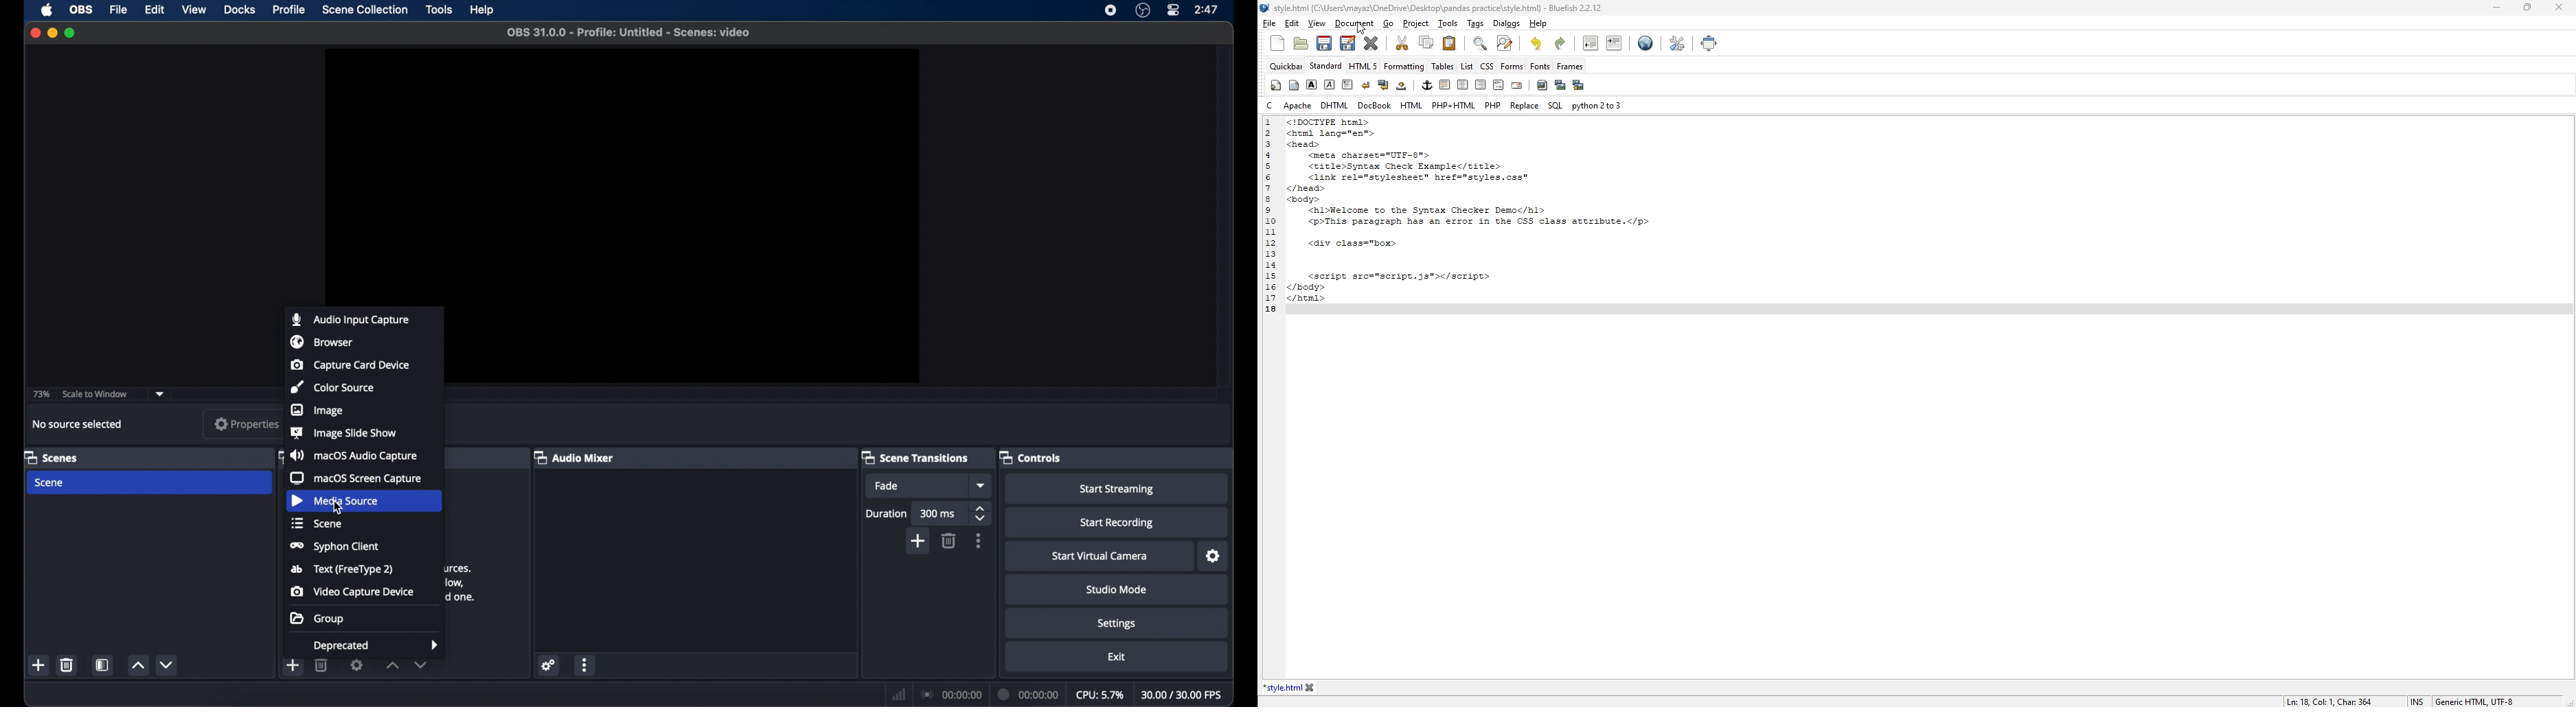 The image size is (2576, 728). Describe the element at coordinates (341, 511) in the screenshot. I see `Cursor` at that location.